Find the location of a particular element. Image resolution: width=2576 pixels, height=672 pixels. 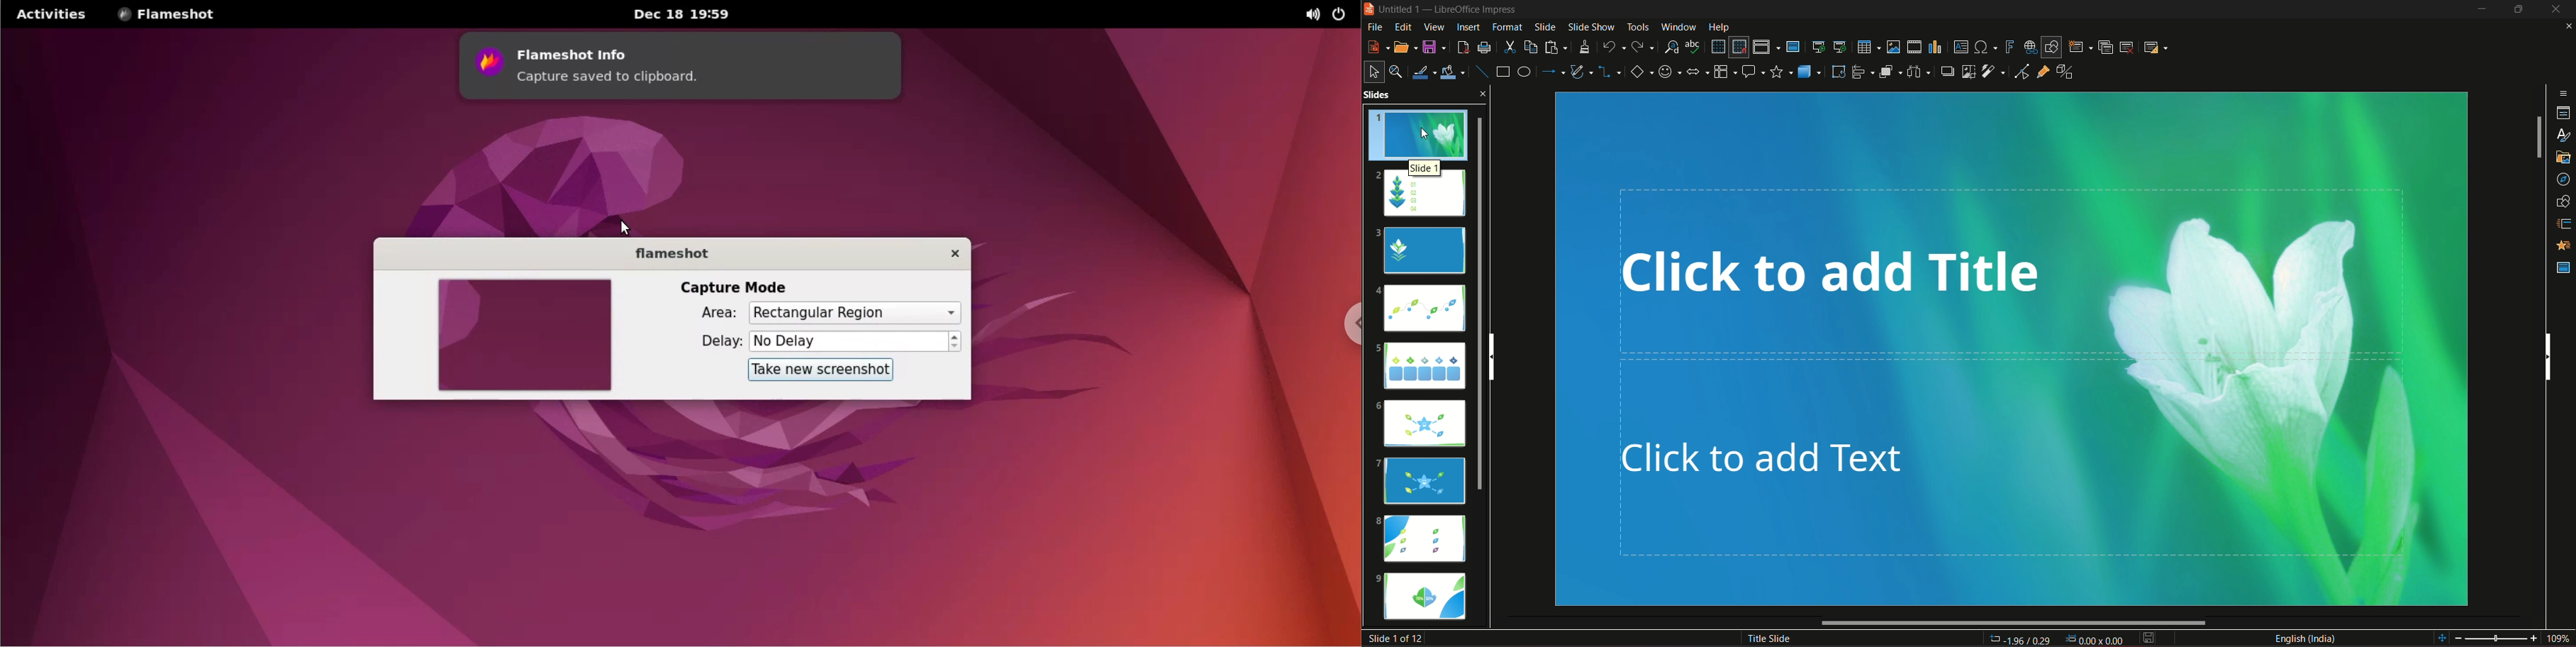

select atlest 3 objects is located at coordinates (1921, 71).